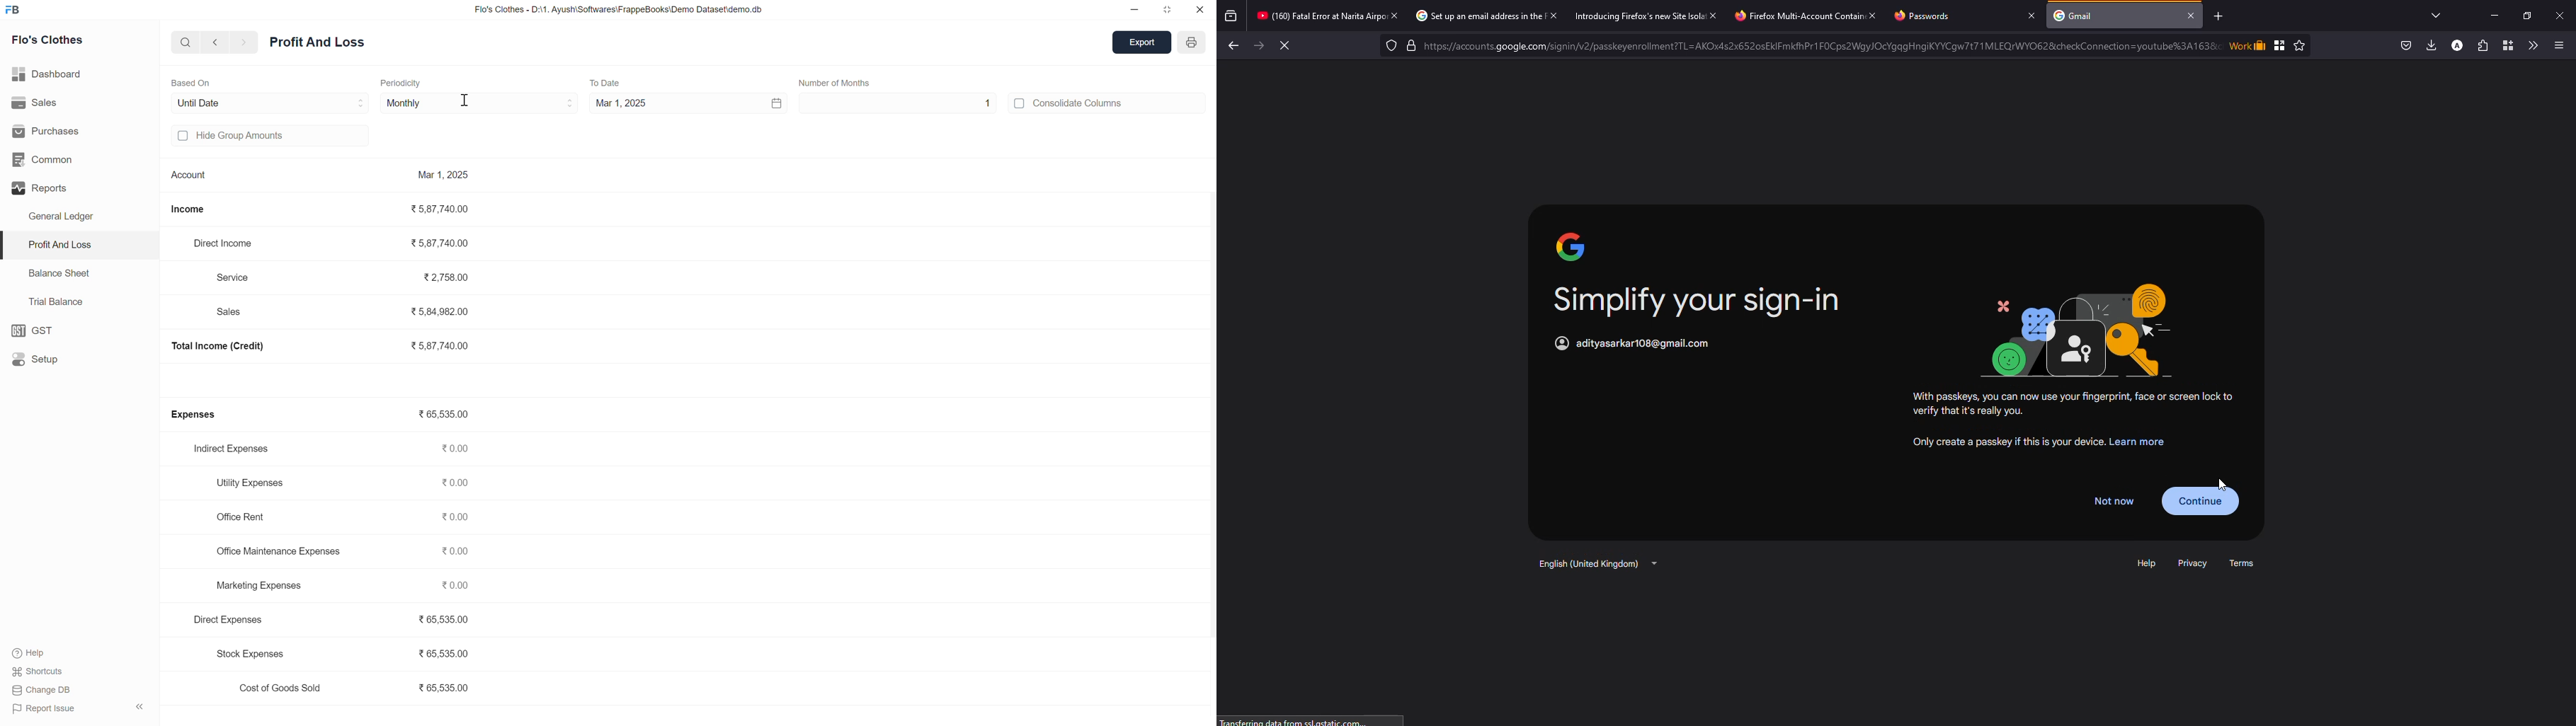  Describe the element at coordinates (456, 449) in the screenshot. I see `₹0.00` at that location.